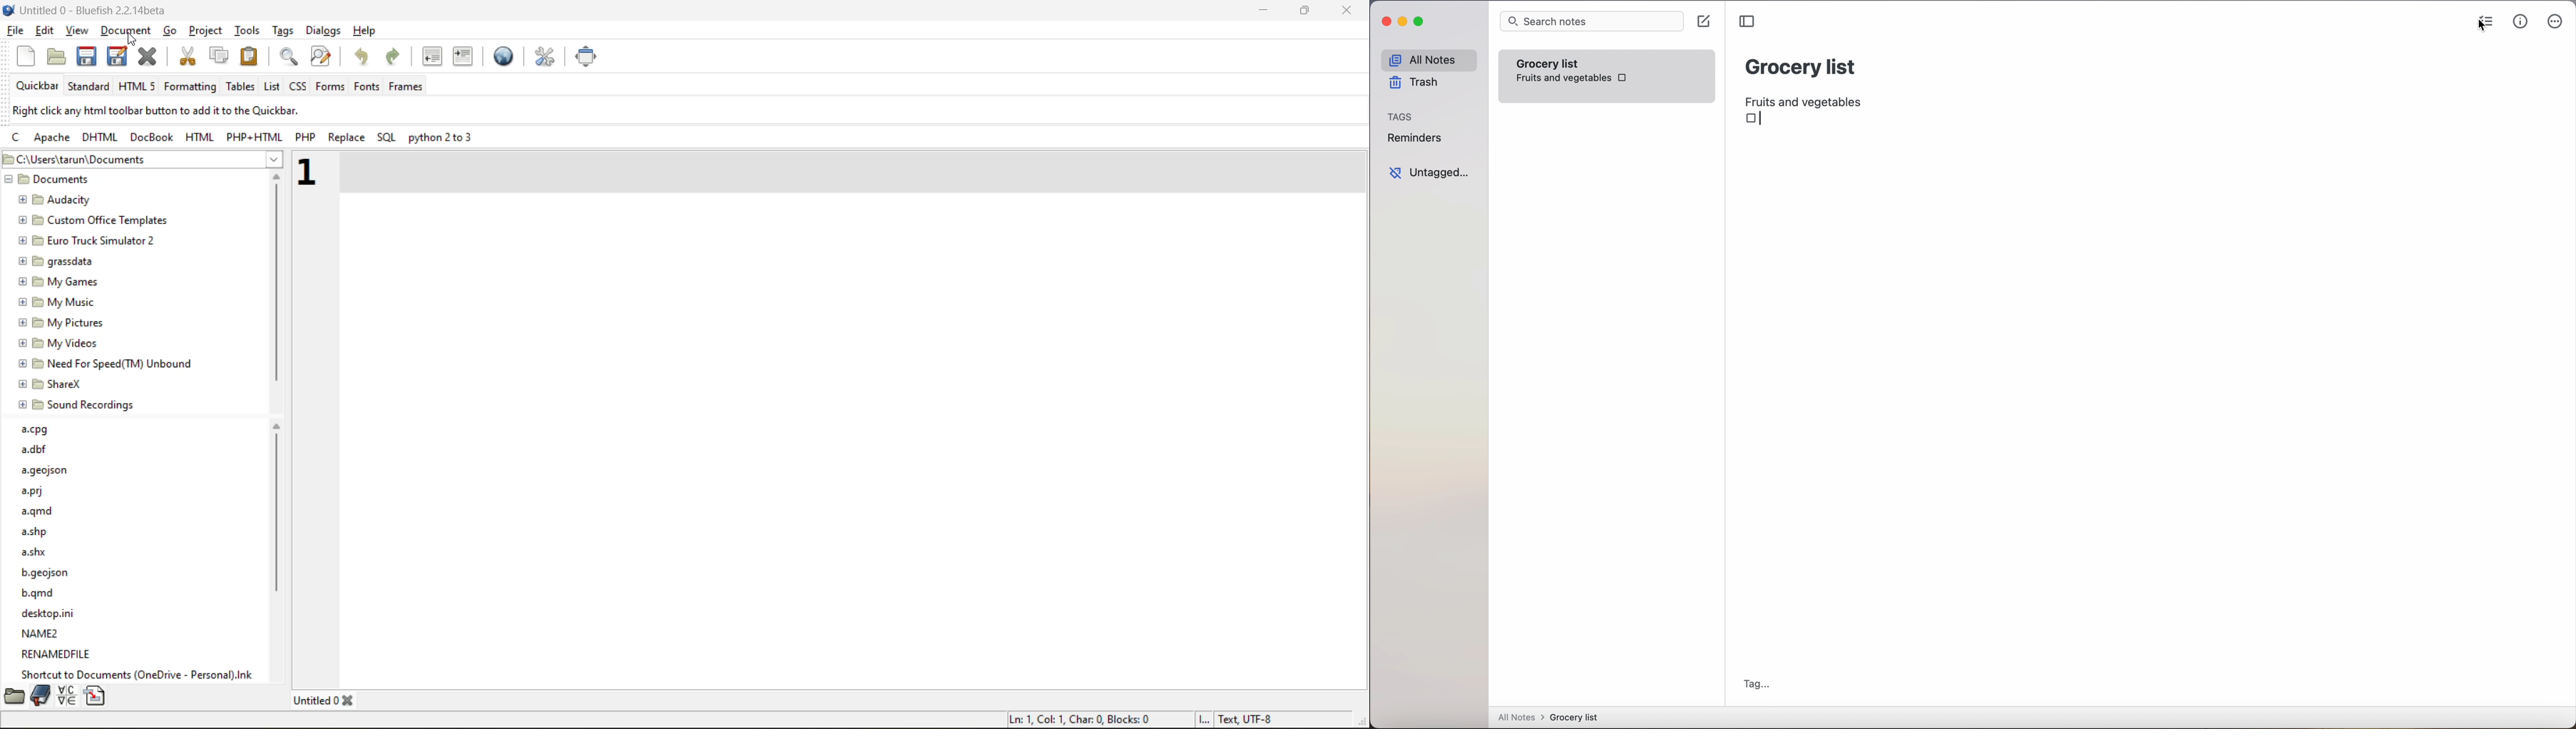 The width and height of the screenshot is (2576, 756). What do you see at coordinates (1401, 118) in the screenshot?
I see `tags` at bounding box center [1401, 118].